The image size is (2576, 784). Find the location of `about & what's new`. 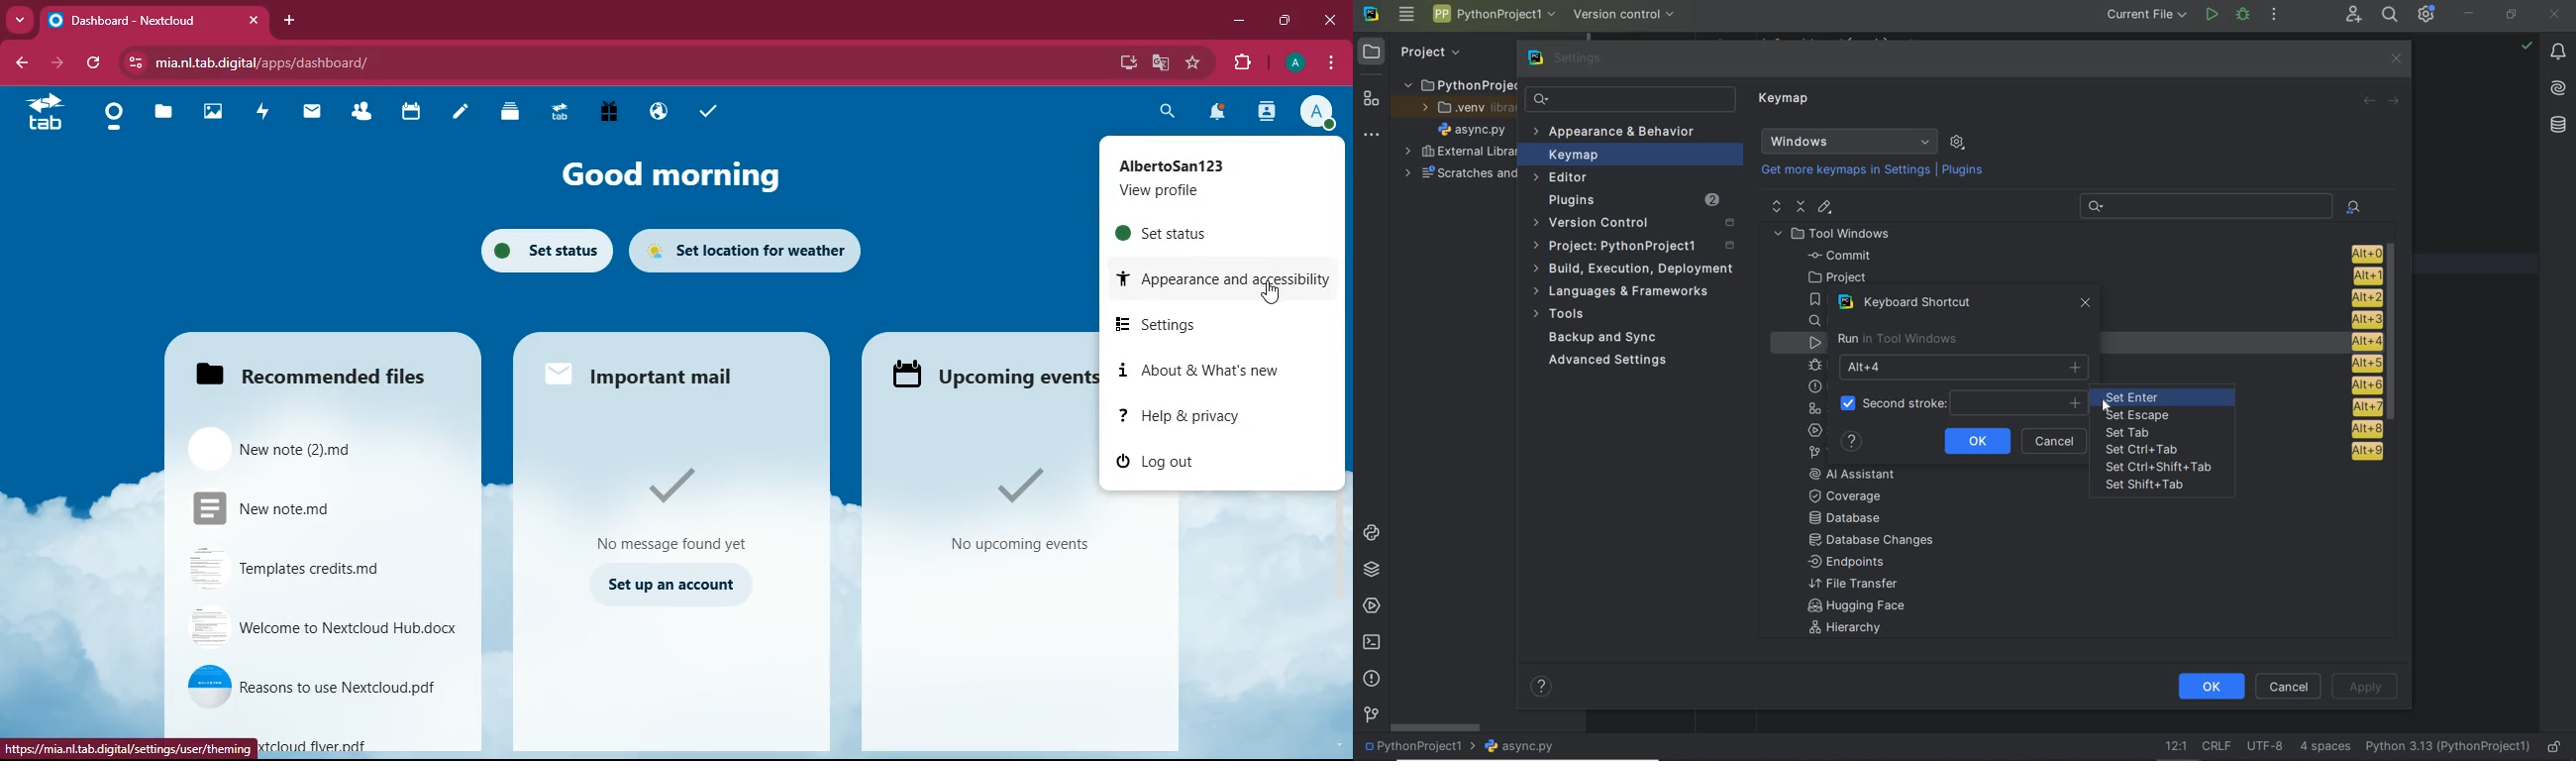

about & what's new is located at coordinates (1204, 373).